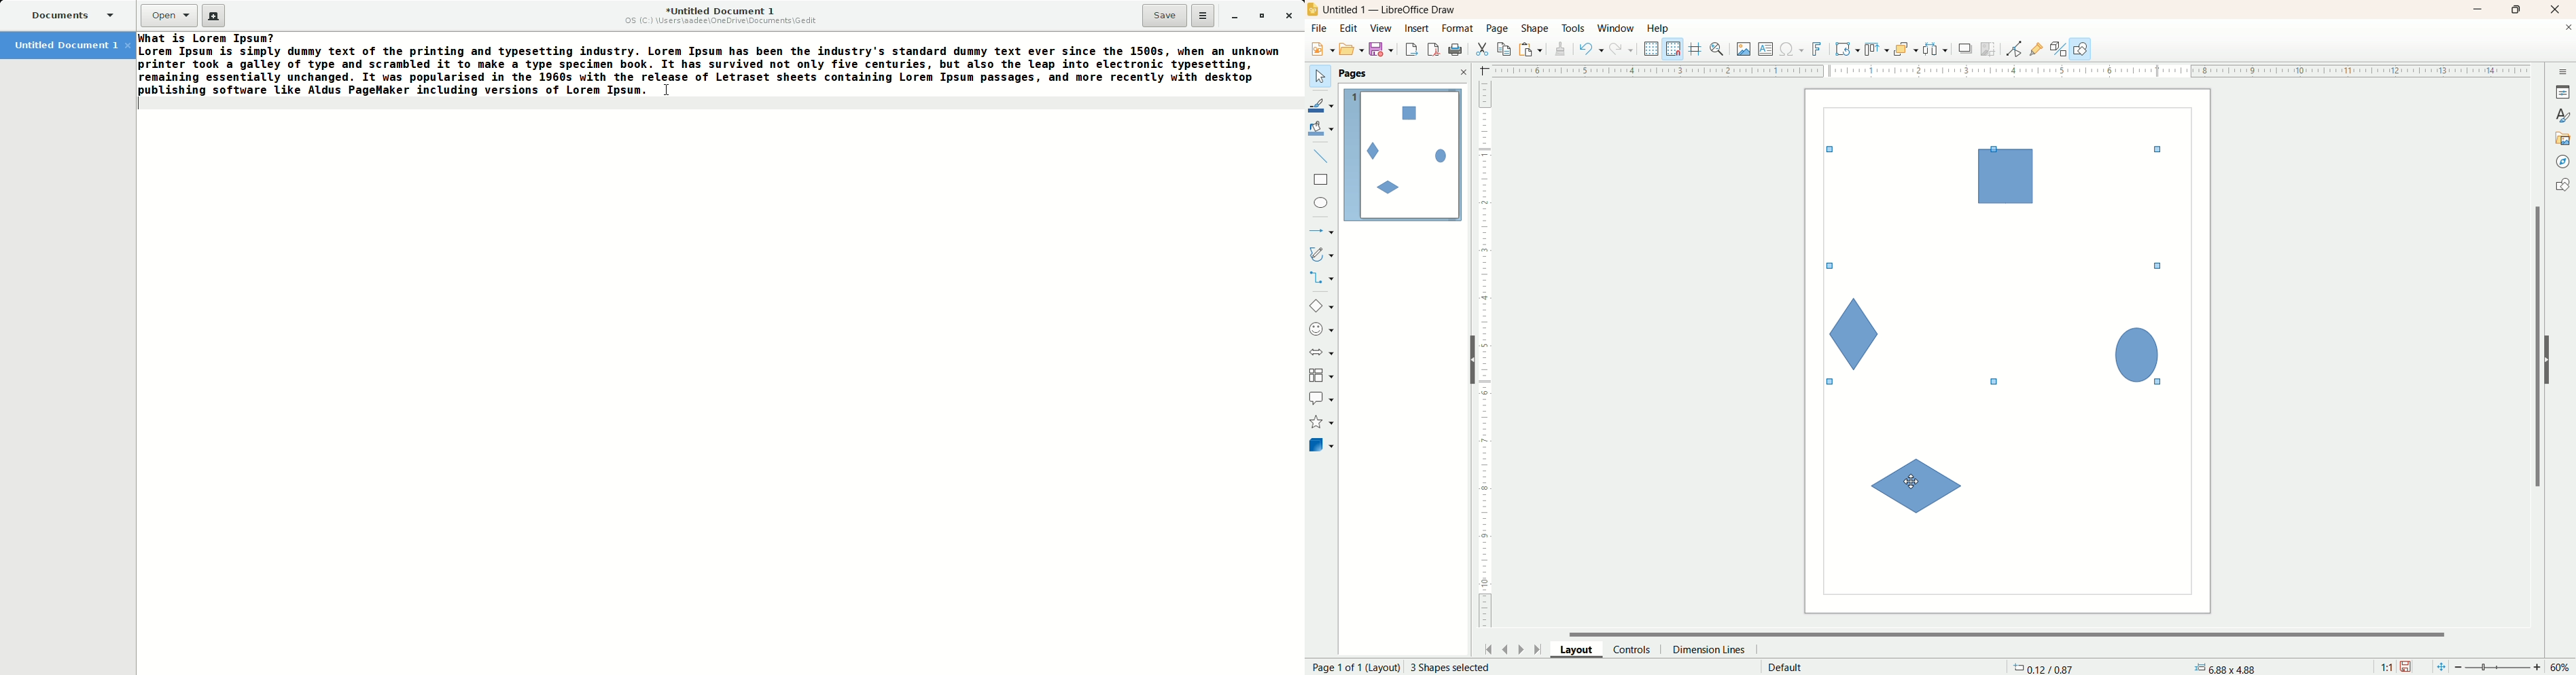 The height and width of the screenshot is (700, 2576). What do you see at coordinates (1713, 649) in the screenshot?
I see `dimension lines` at bounding box center [1713, 649].